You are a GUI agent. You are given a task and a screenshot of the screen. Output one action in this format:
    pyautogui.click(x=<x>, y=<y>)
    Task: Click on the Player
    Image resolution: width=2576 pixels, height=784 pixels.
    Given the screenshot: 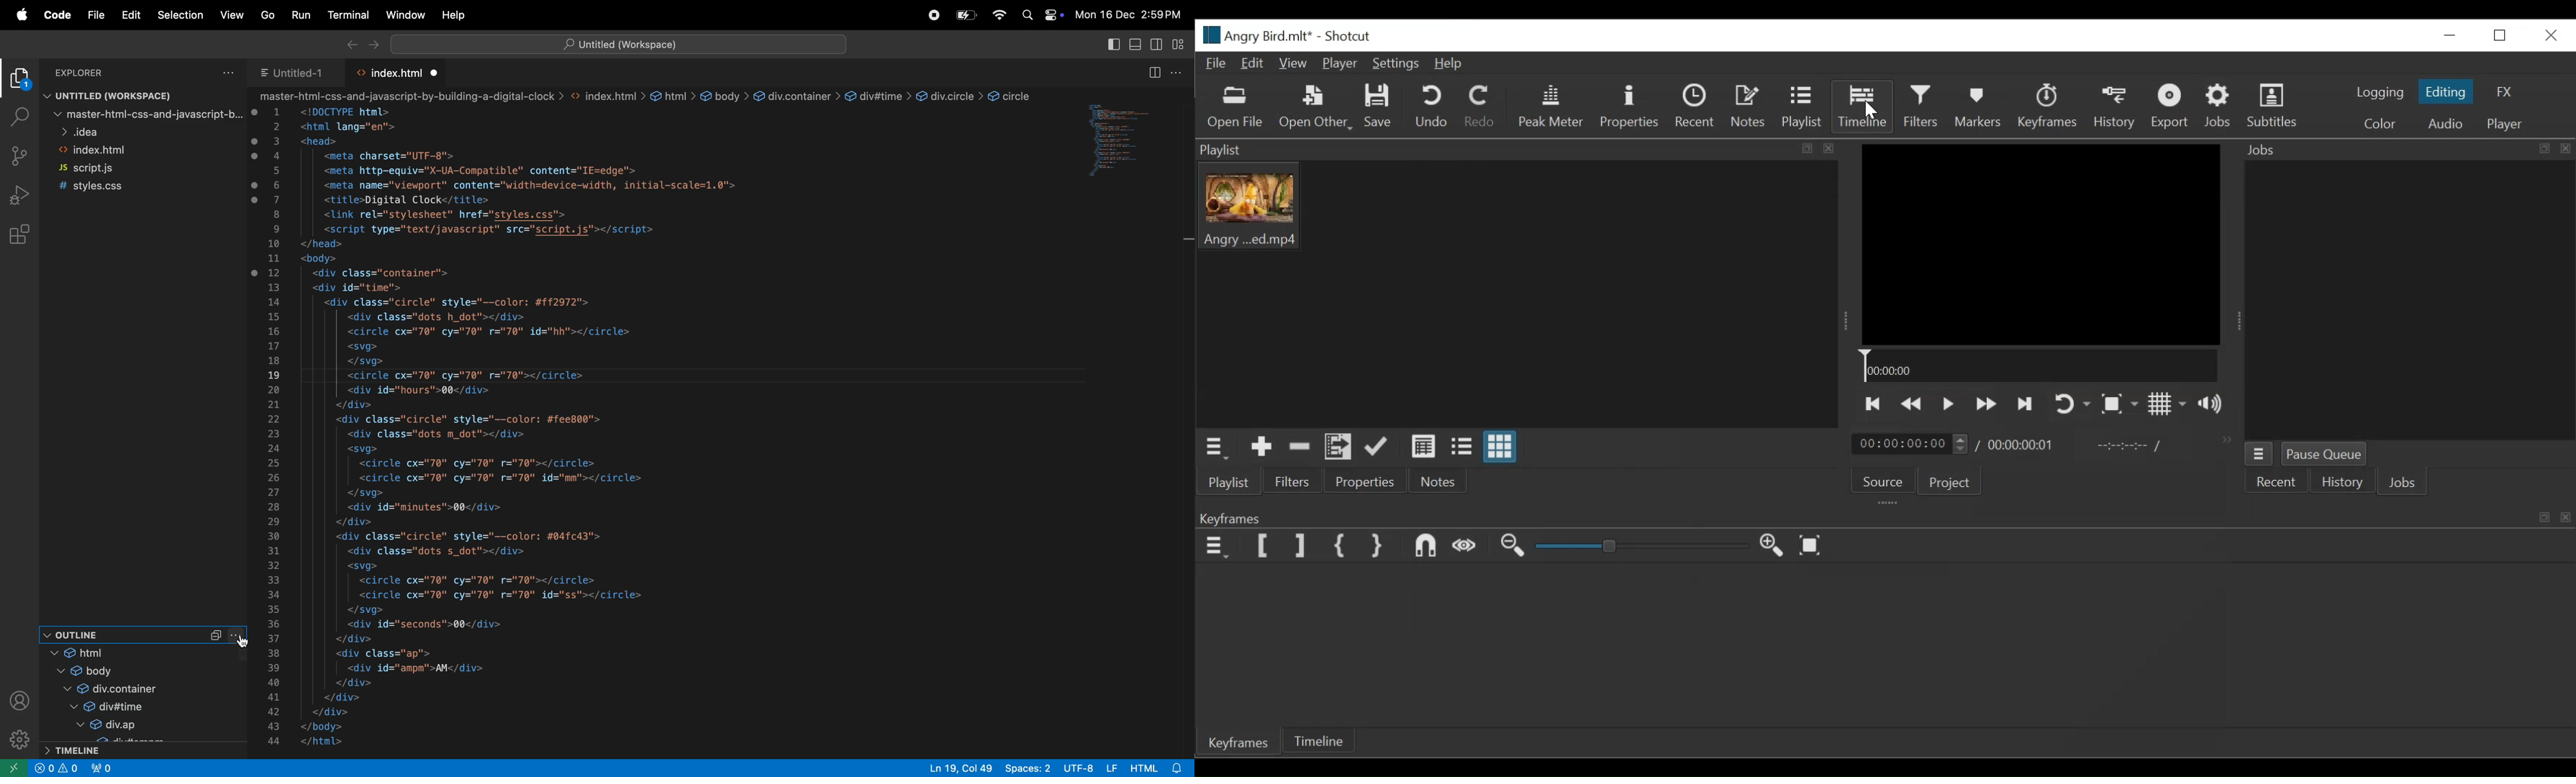 What is the action you would take?
    pyautogui.click(x=2504, y=124)
    